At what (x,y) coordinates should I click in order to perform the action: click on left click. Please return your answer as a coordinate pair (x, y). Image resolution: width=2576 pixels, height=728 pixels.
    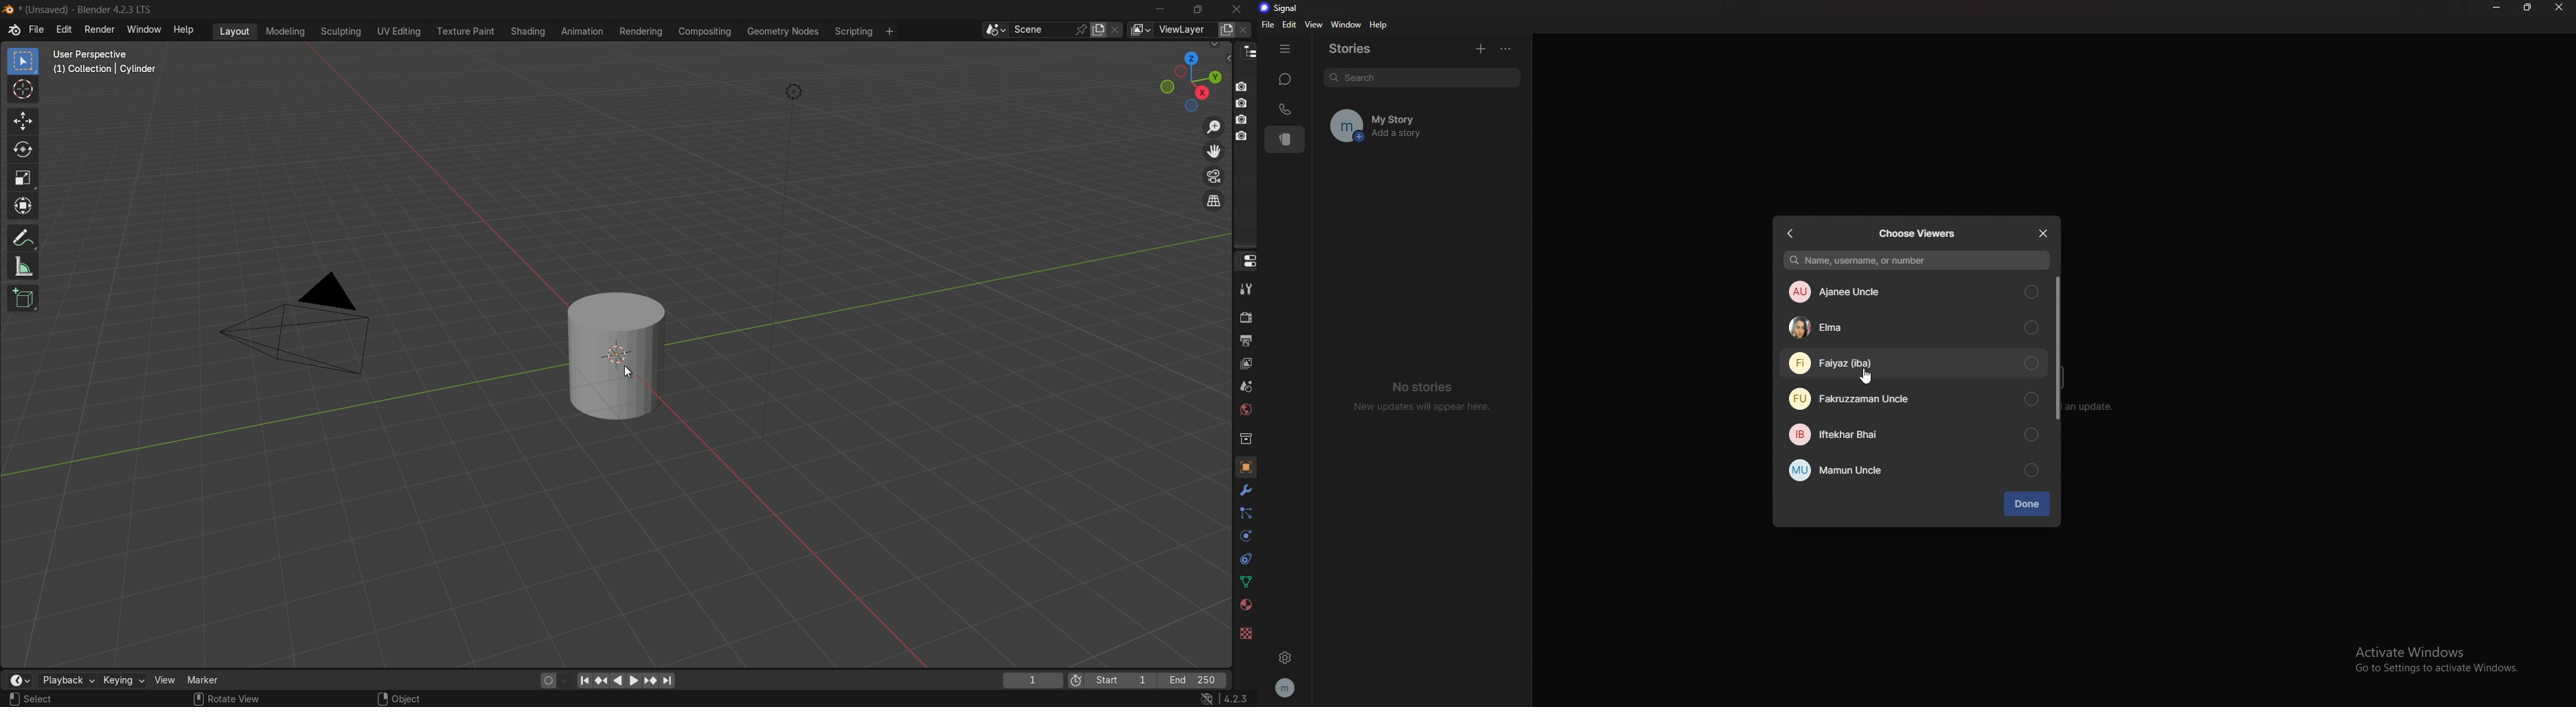
    Looking at the image, I should click on (14, 700).